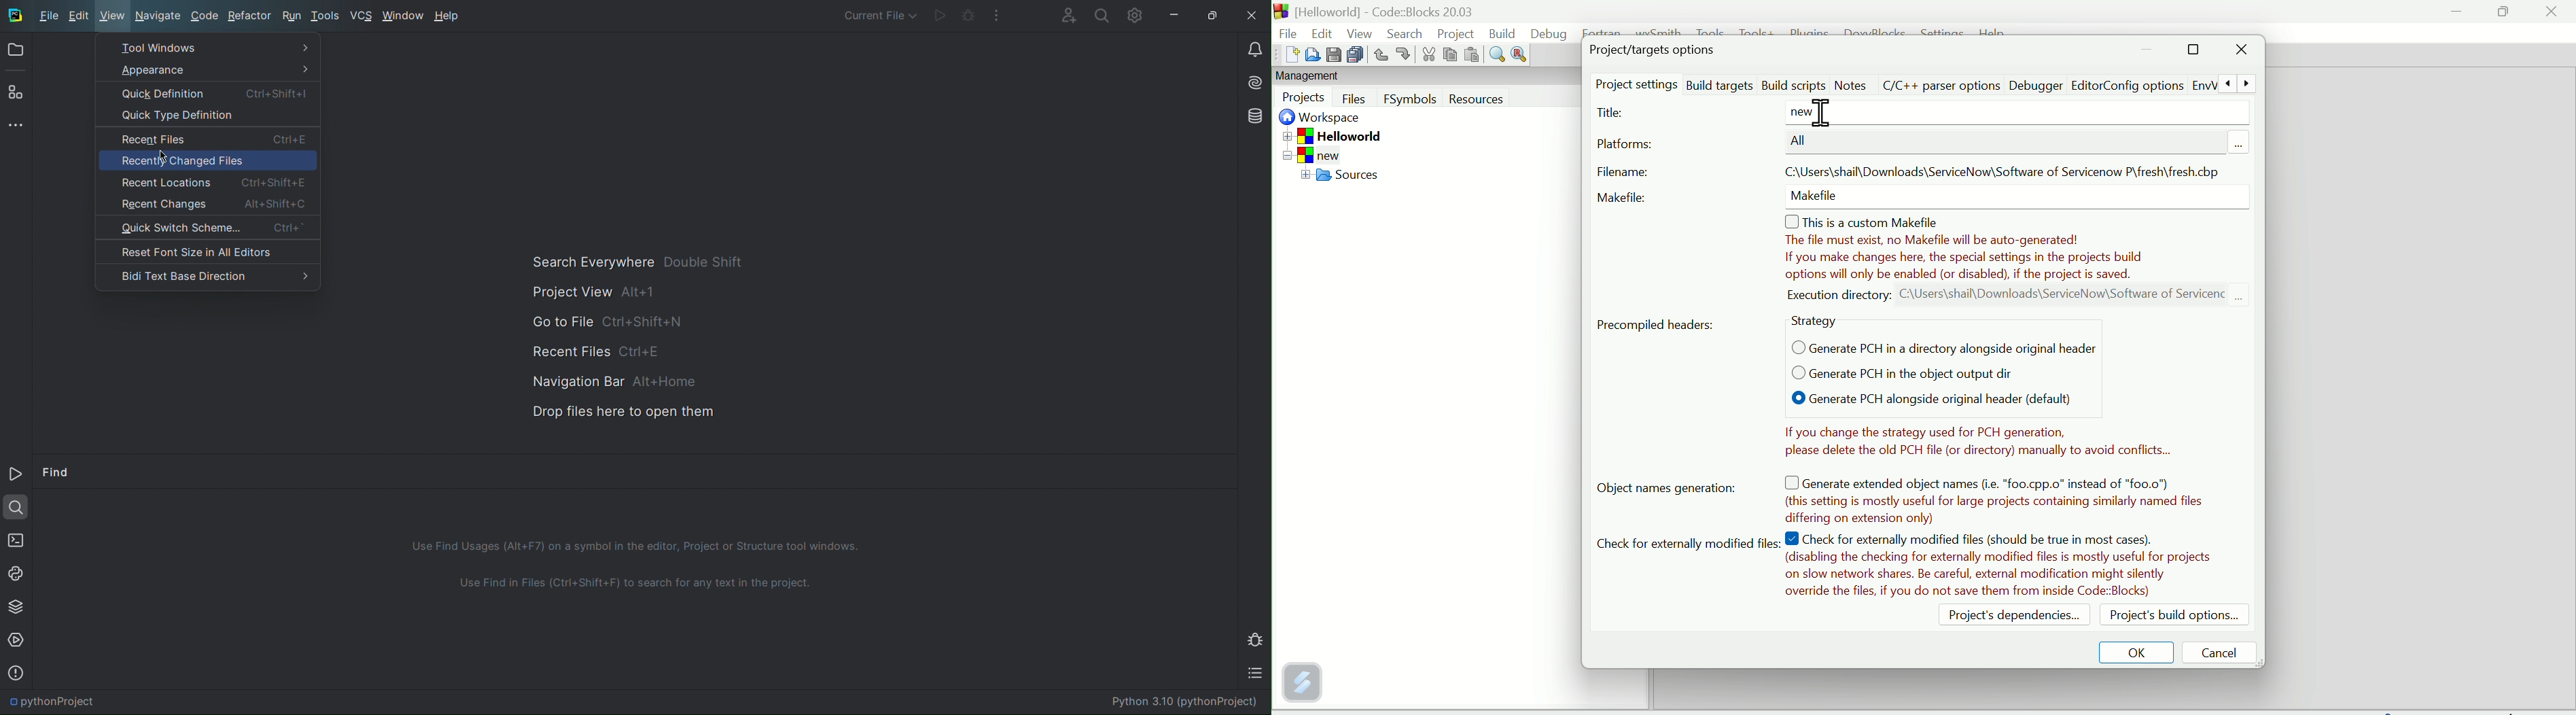  I want to click on Note, so click(1998, 495).